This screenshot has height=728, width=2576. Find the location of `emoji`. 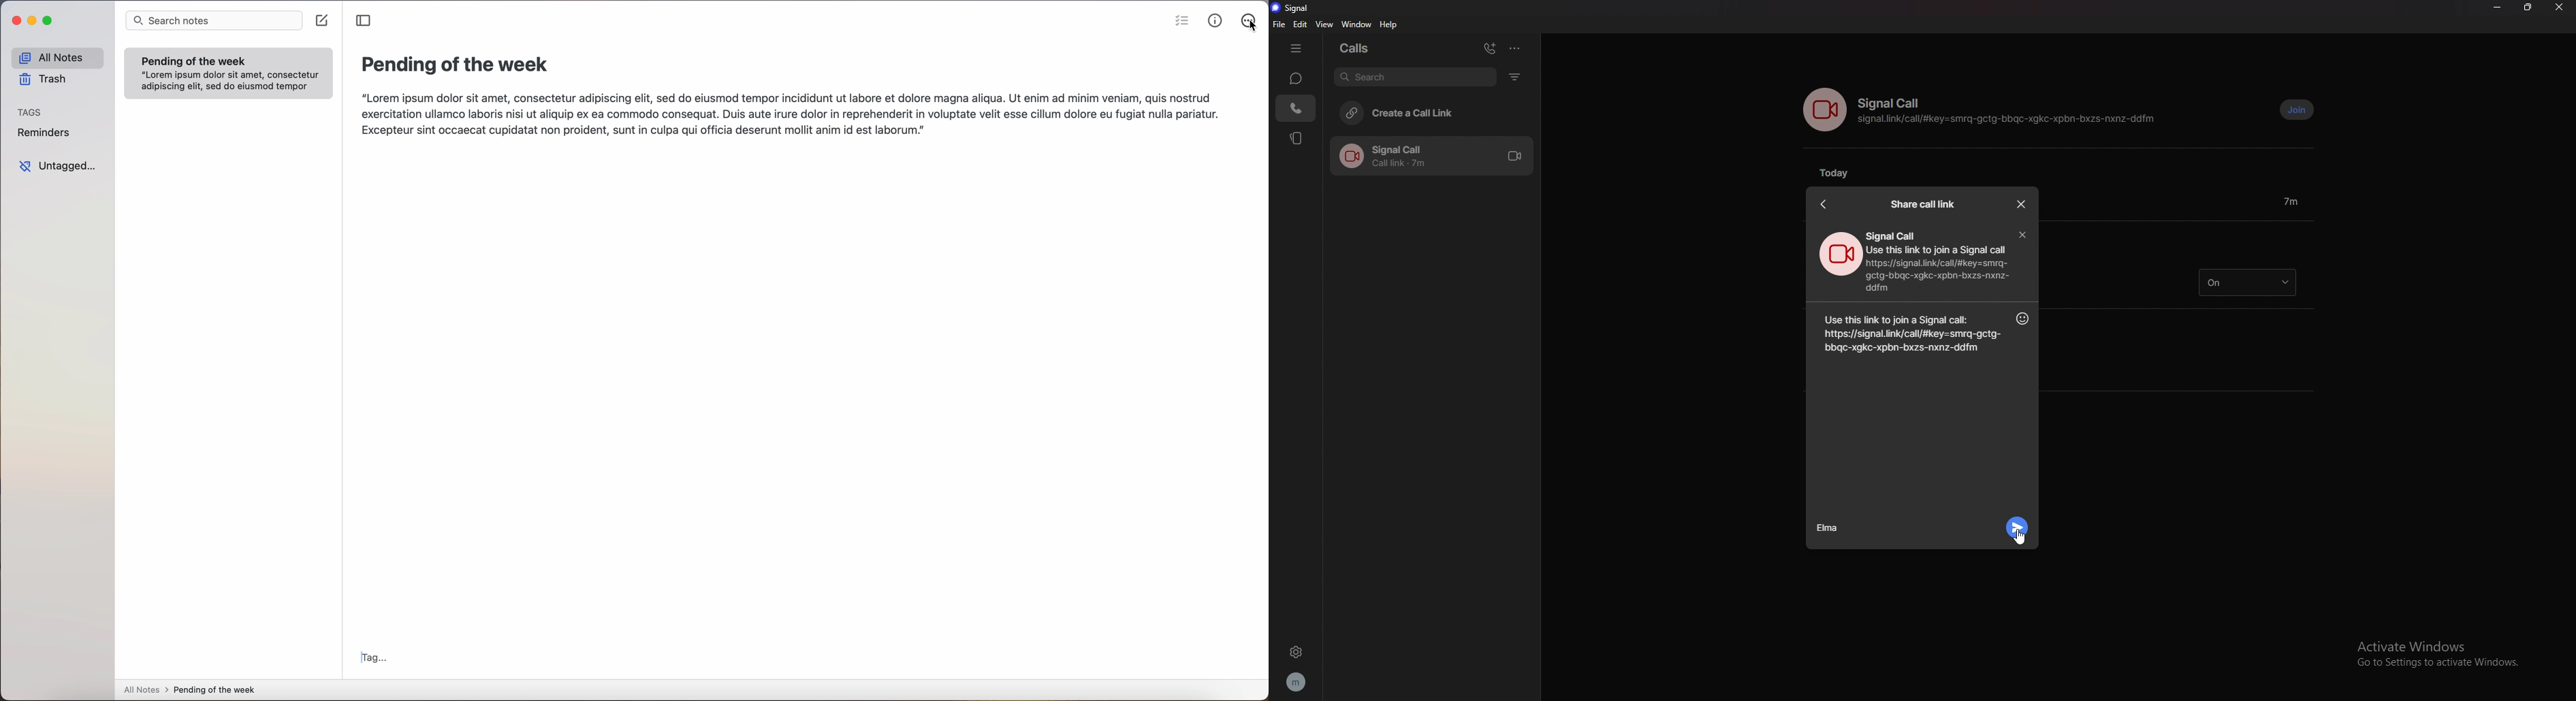

emoji is located at coordinates (2022, 319).